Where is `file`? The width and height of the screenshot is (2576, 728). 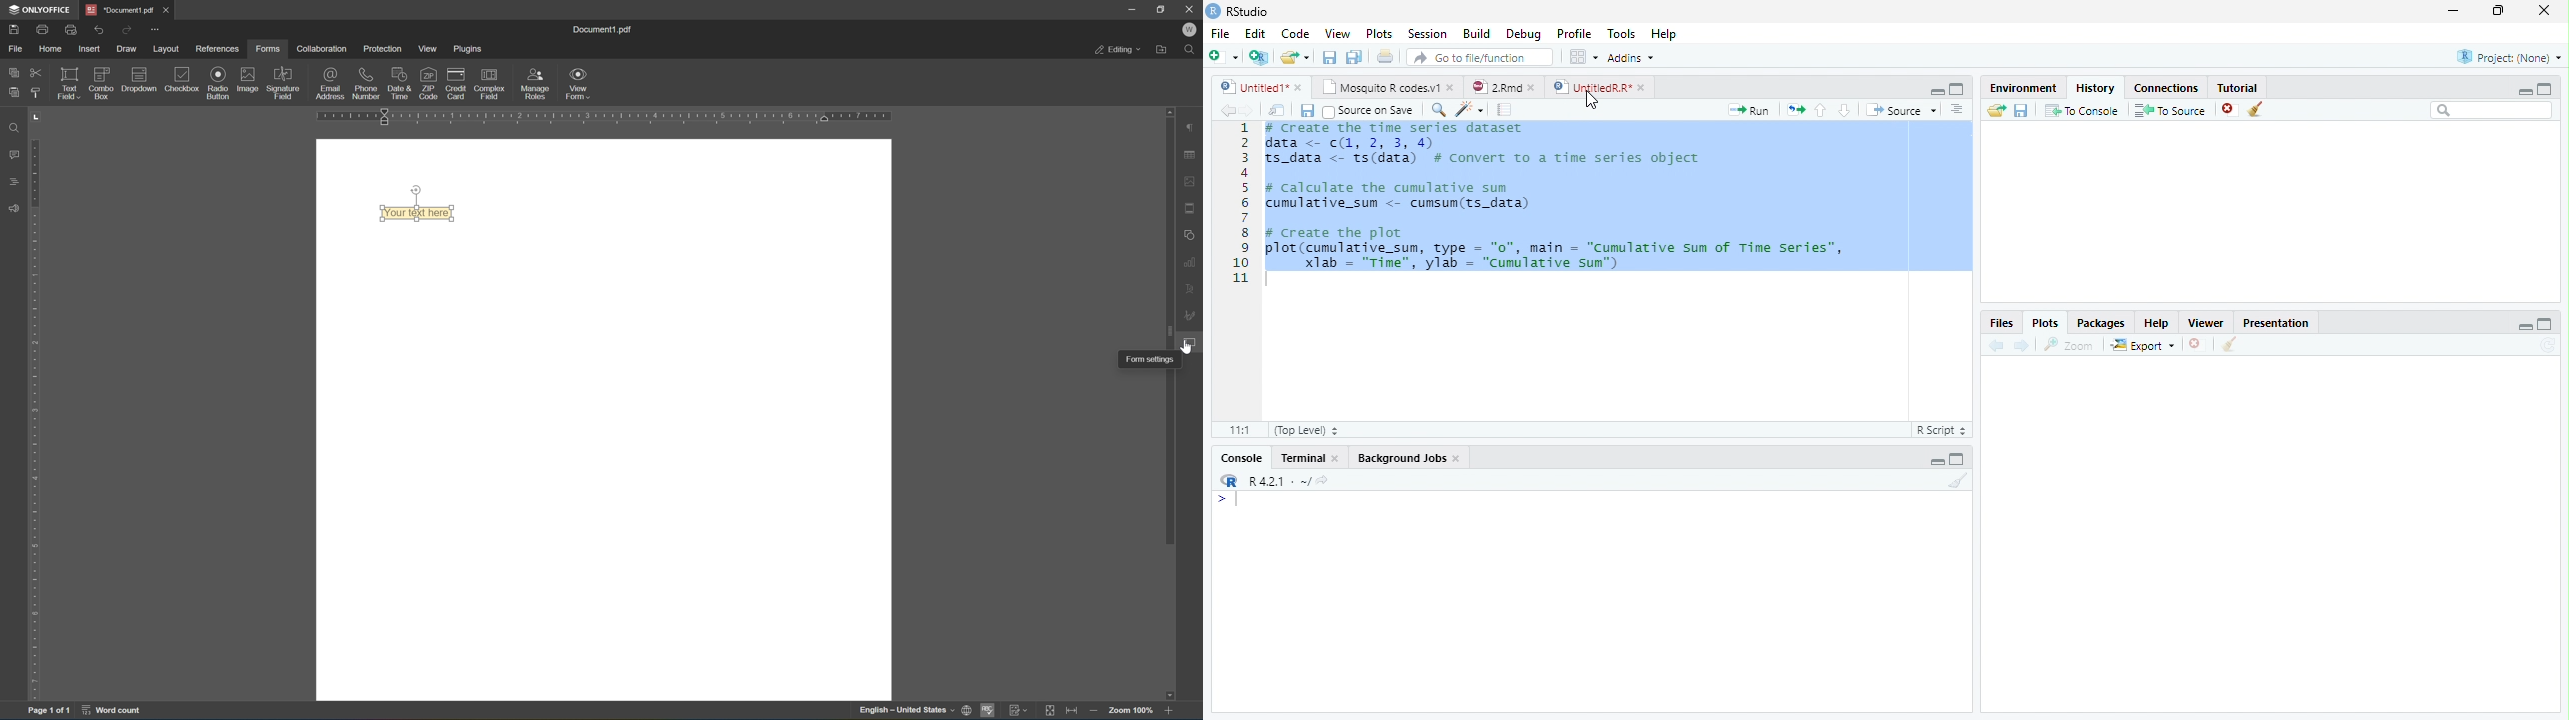
file is located at coordinates (13, 48).